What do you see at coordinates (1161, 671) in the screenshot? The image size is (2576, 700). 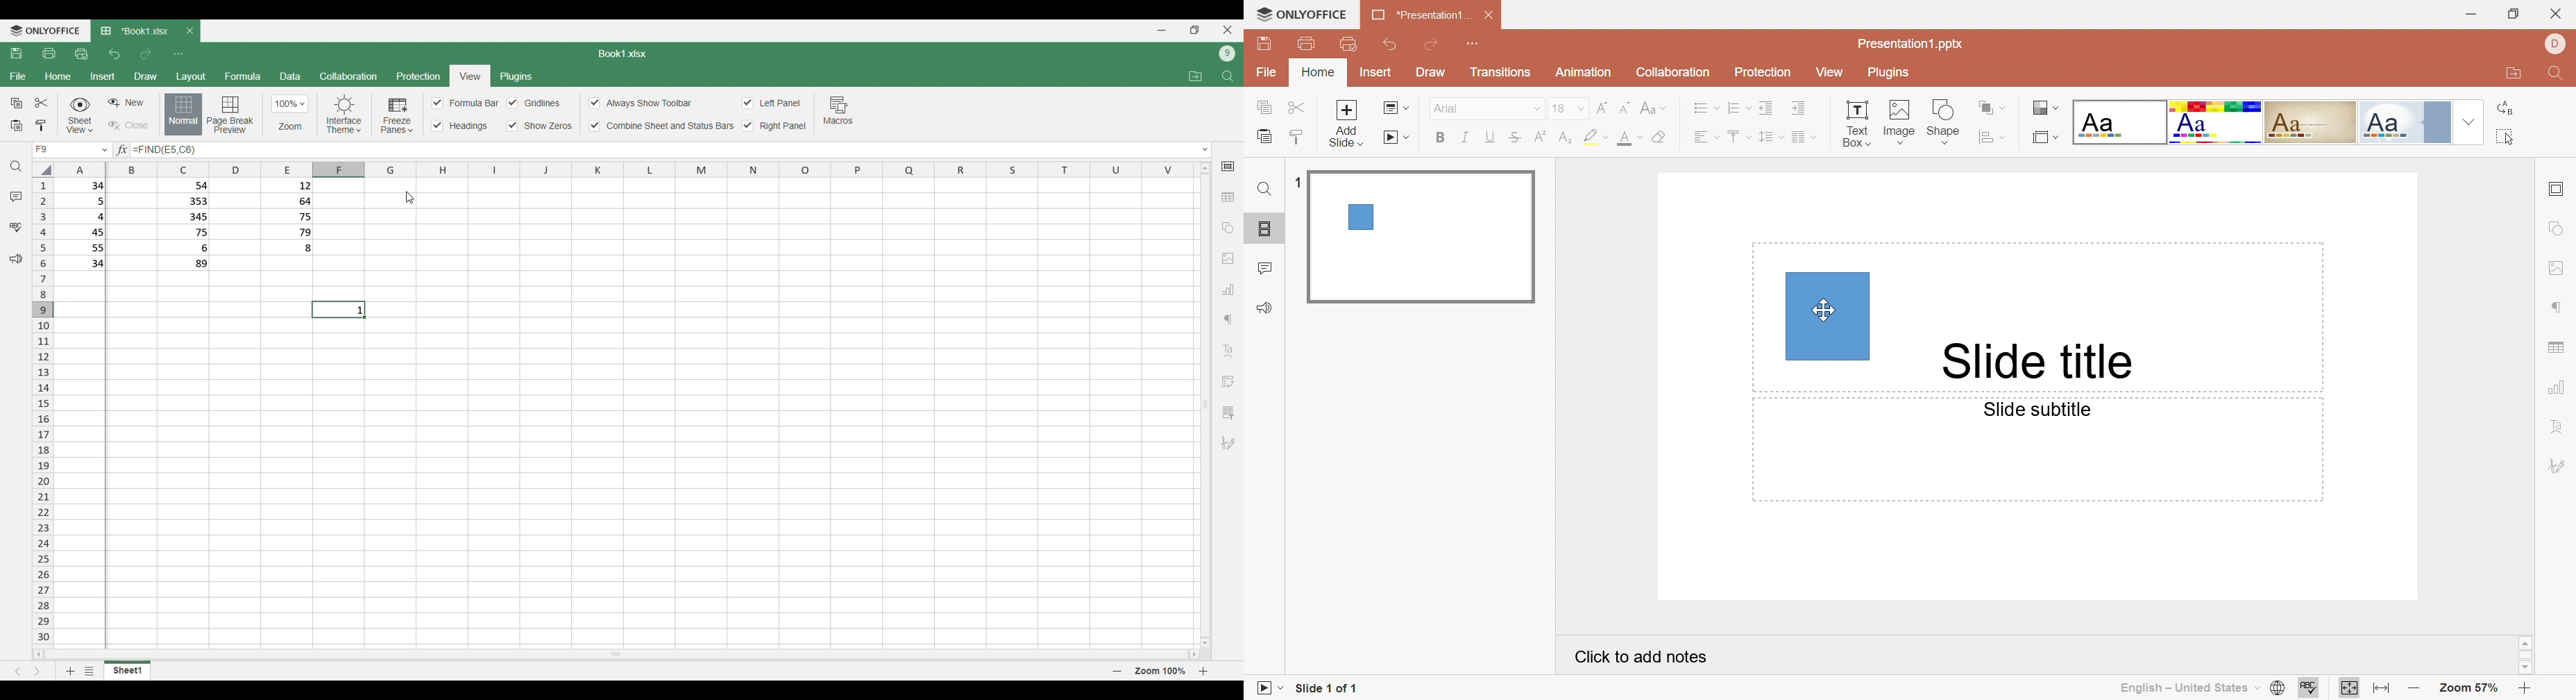 I see `Current zoom factor` at bounding box center [1161, 671].